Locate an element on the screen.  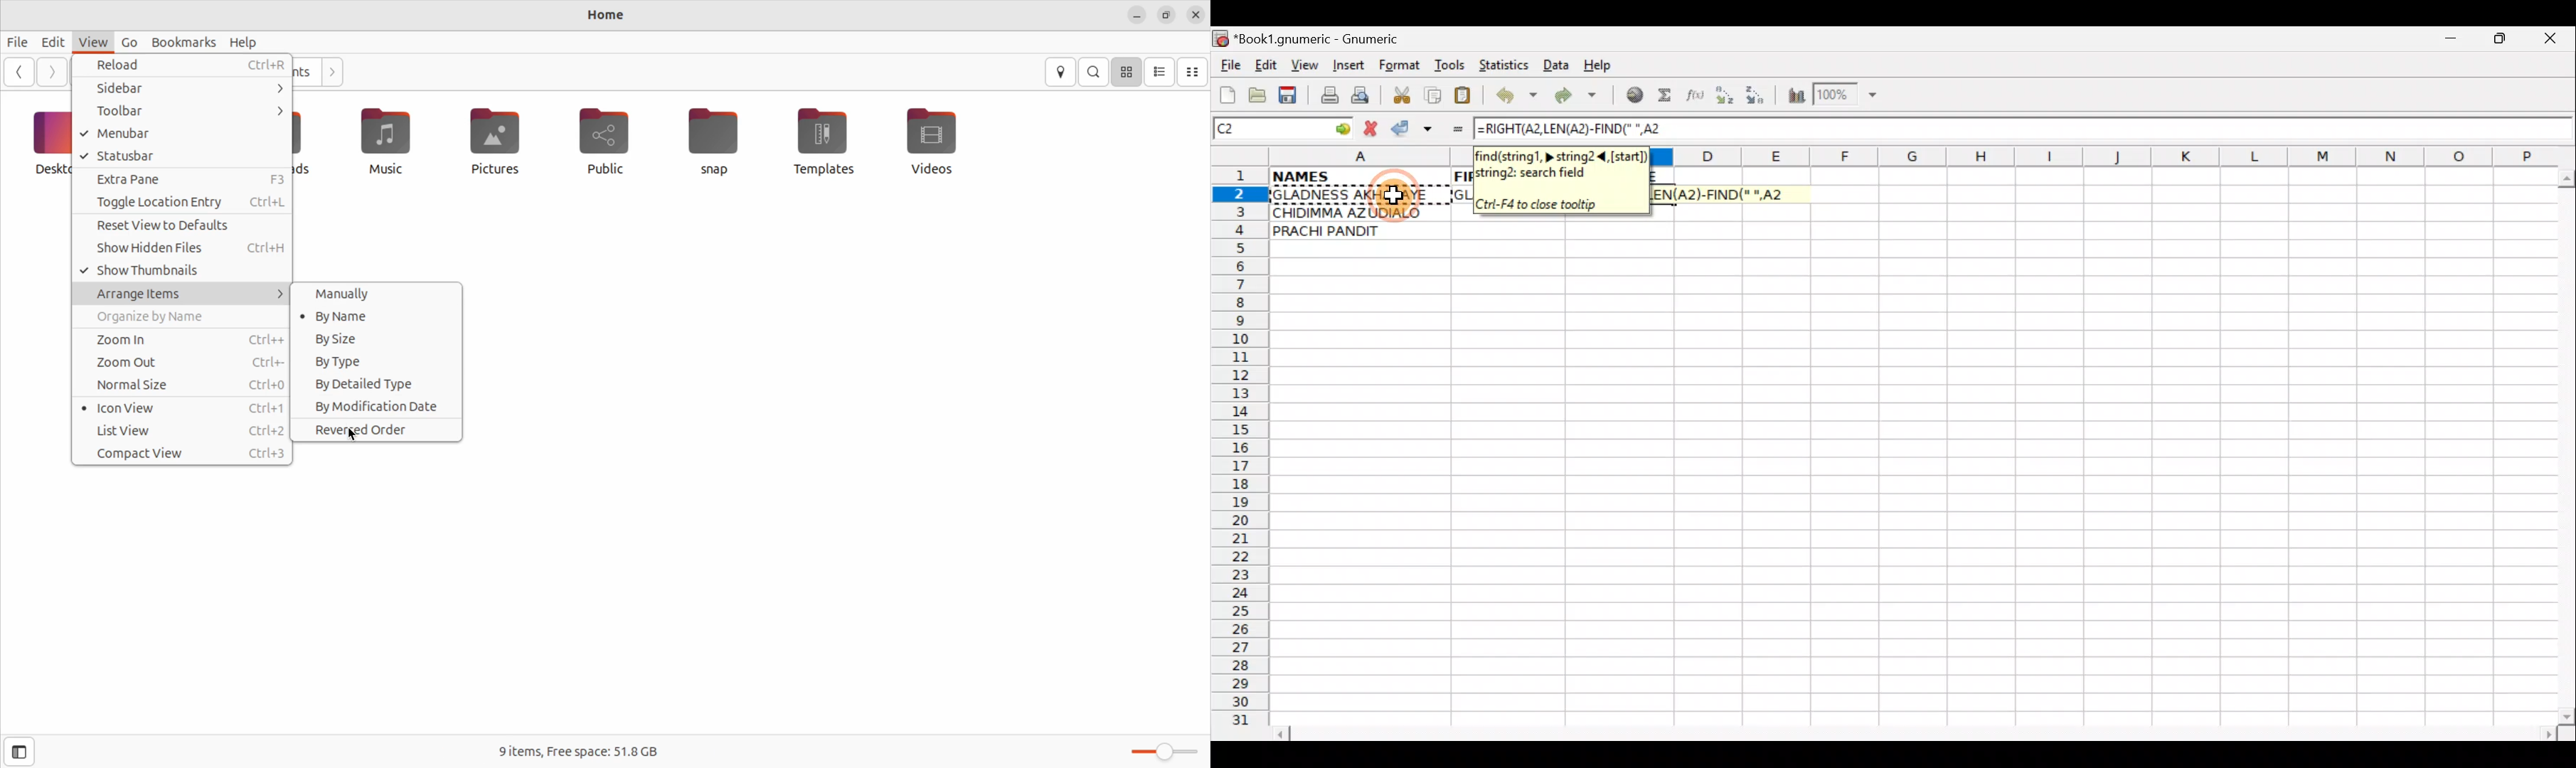
by modification is located at coordinates (377, 405).